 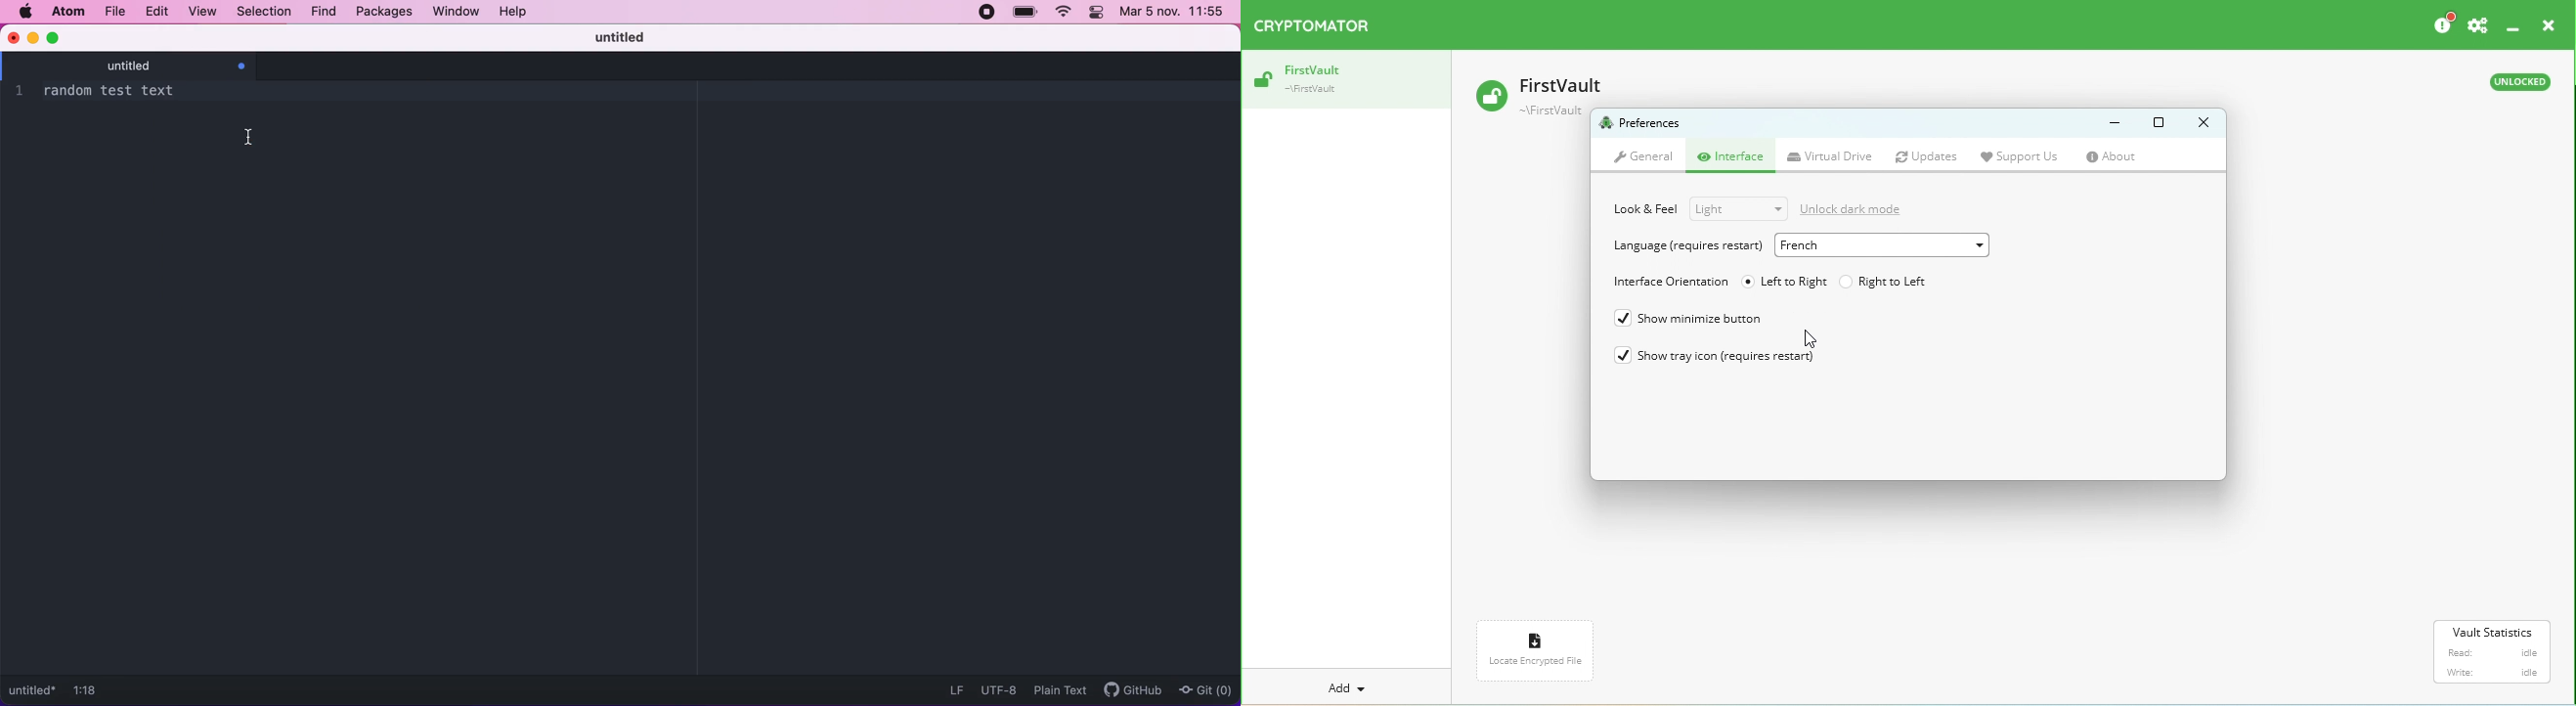 I want to click on cursor, so click(x=254, y=137).